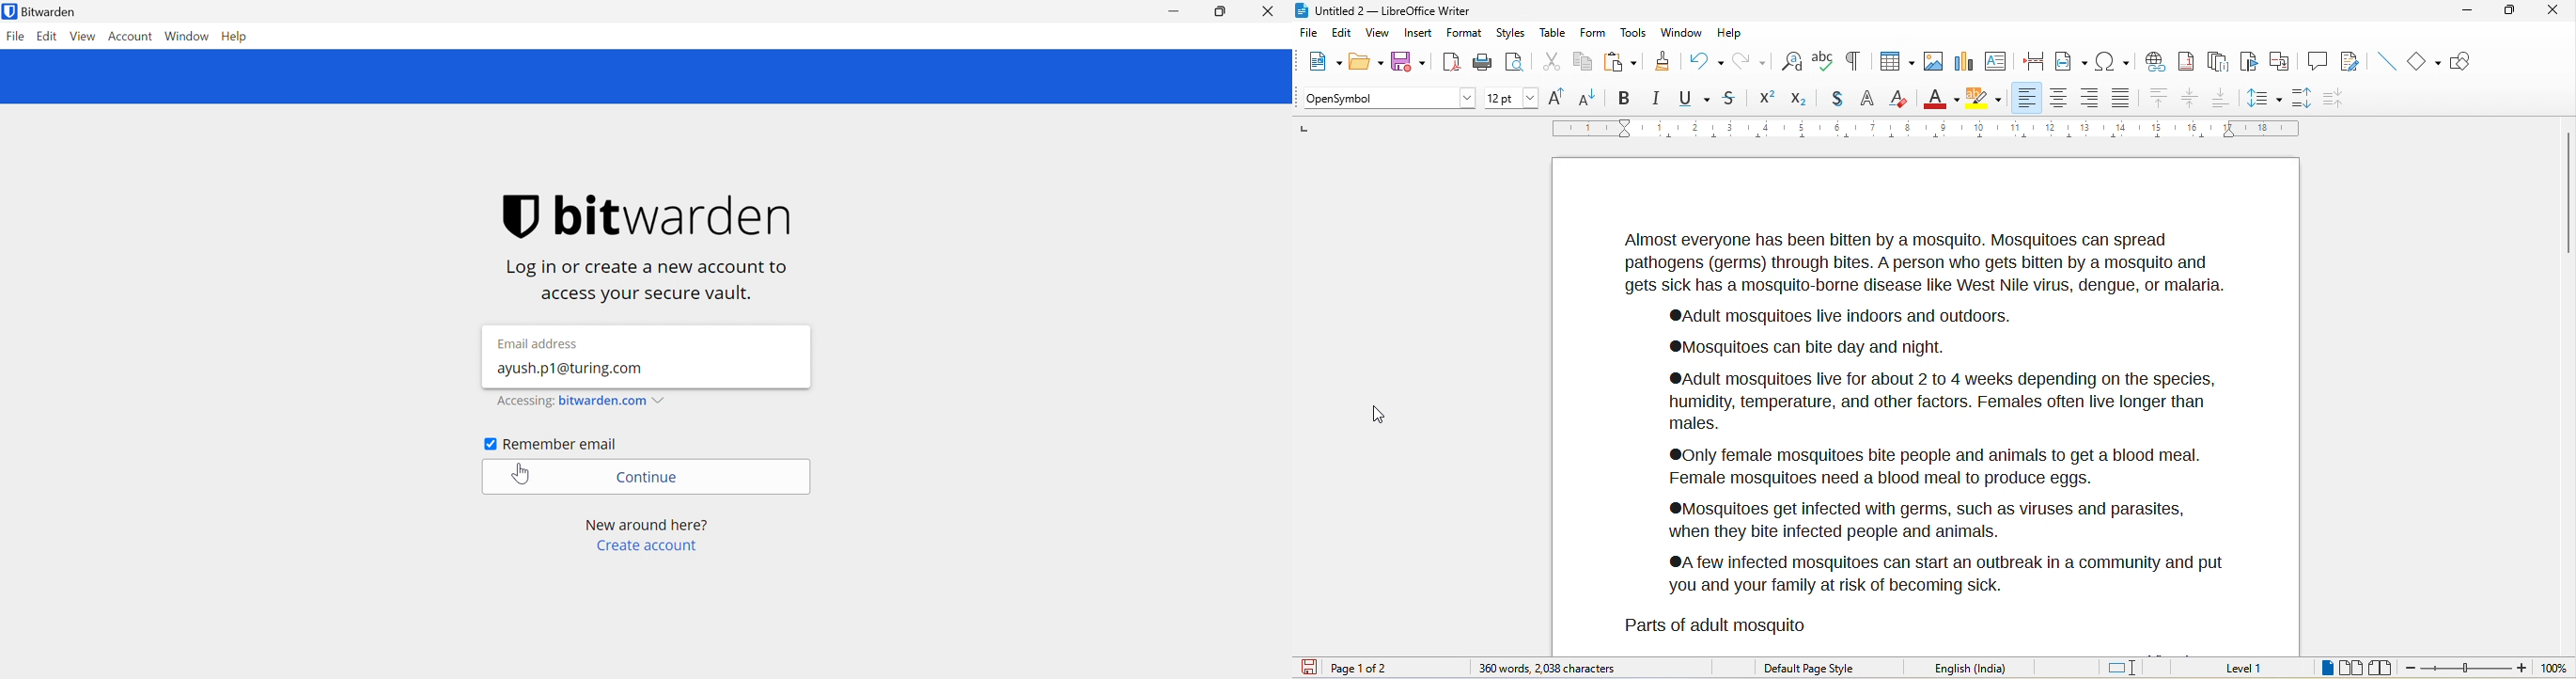 The image size is (2576, 700). What do you see at coordinates (1385, 99) in the screenshot?
I see `font name` at bounding box center [1385, 99].